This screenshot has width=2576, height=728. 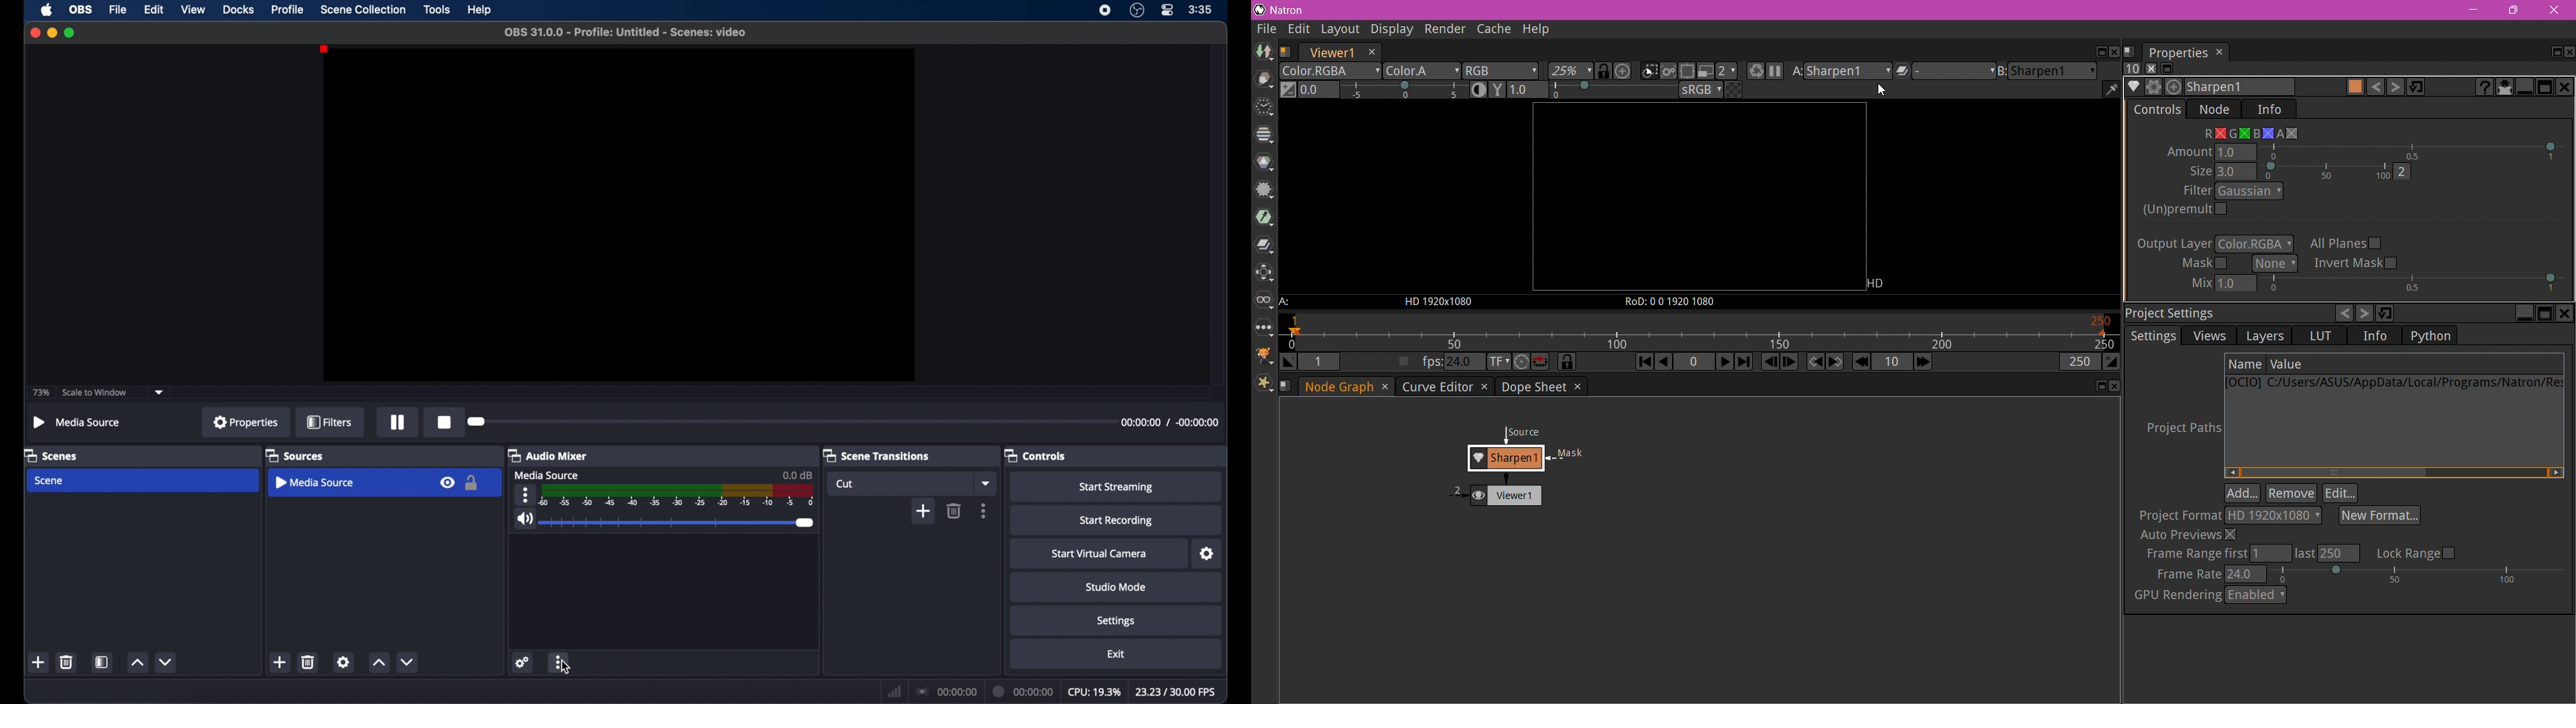 What do you see at coordinates (618, 215) in the screenshot?
I see `preview` at bounding box center [618, 215].